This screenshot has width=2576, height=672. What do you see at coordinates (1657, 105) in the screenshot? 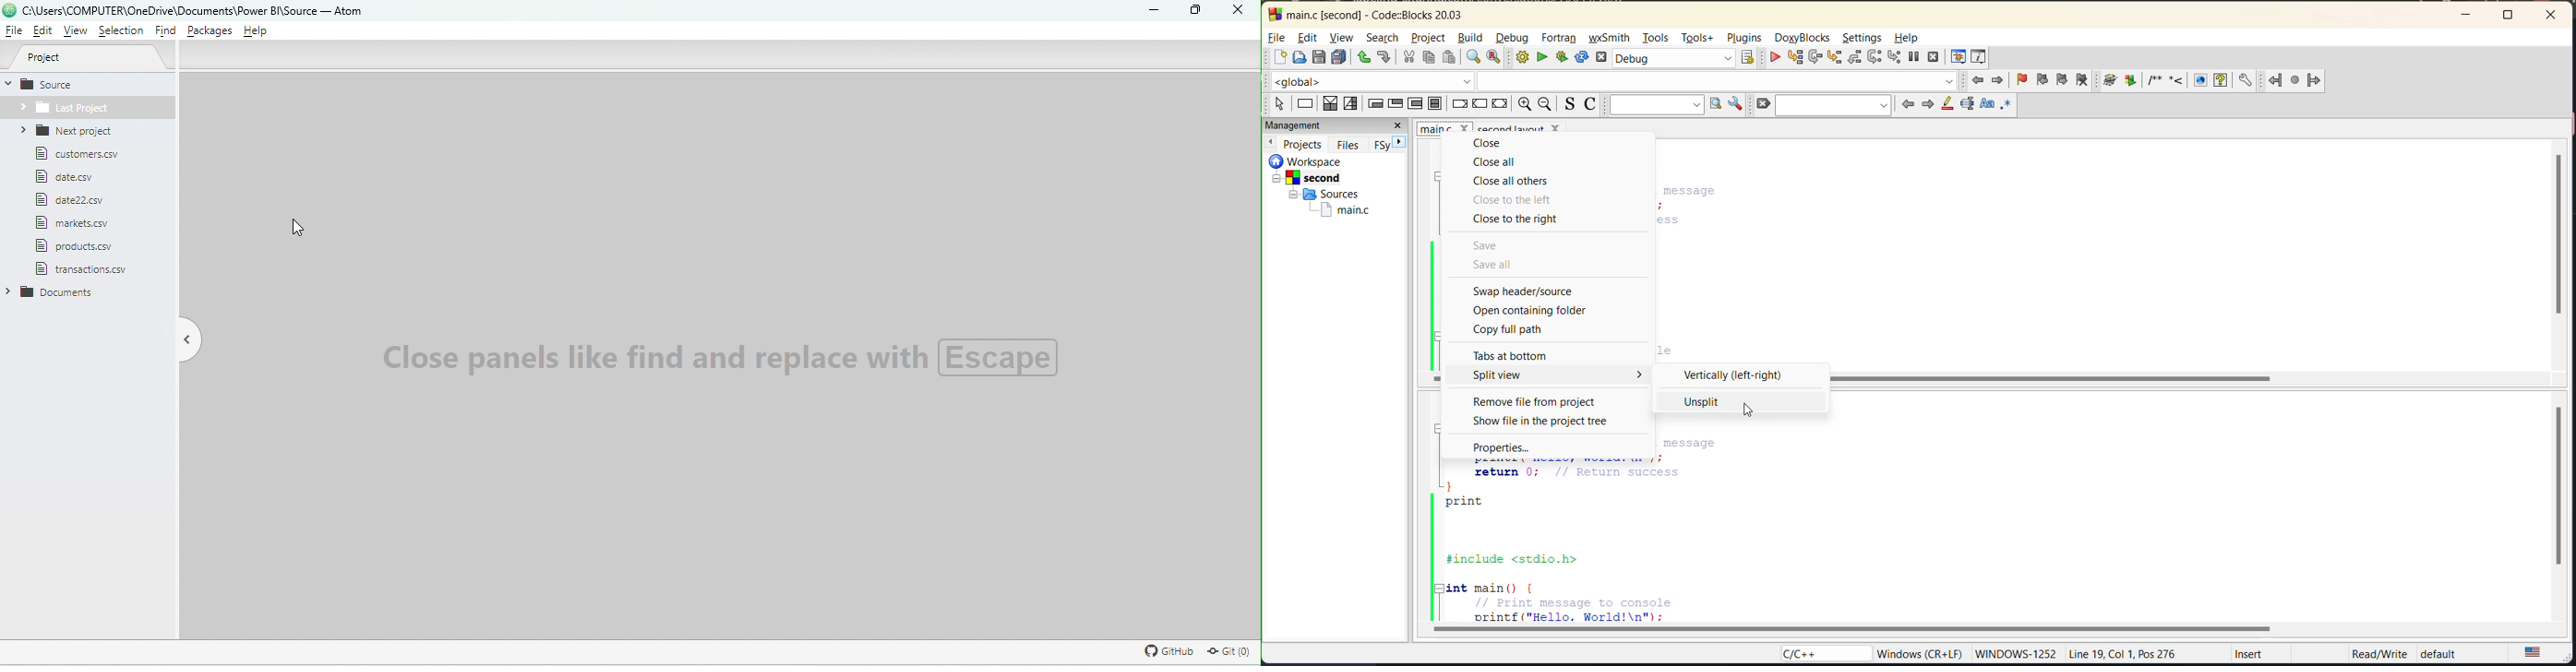
I see `text to search` at bounding box center [1657, 105].